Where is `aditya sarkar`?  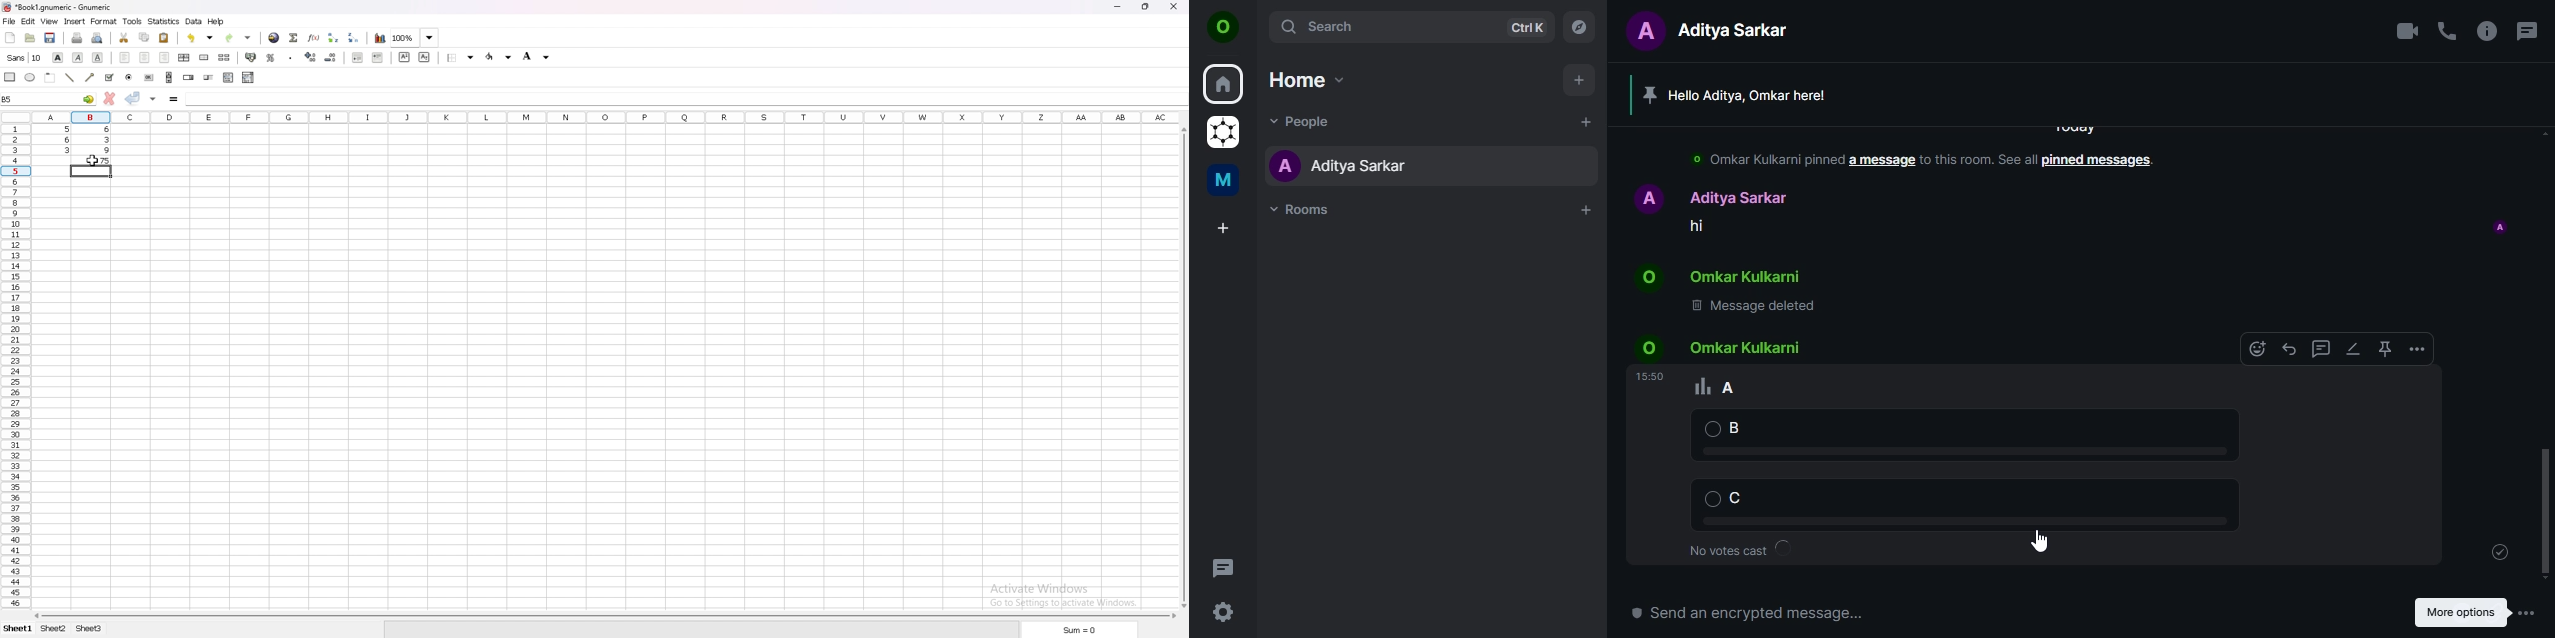 aditya sarkar is located at coordinates (1340, 165).